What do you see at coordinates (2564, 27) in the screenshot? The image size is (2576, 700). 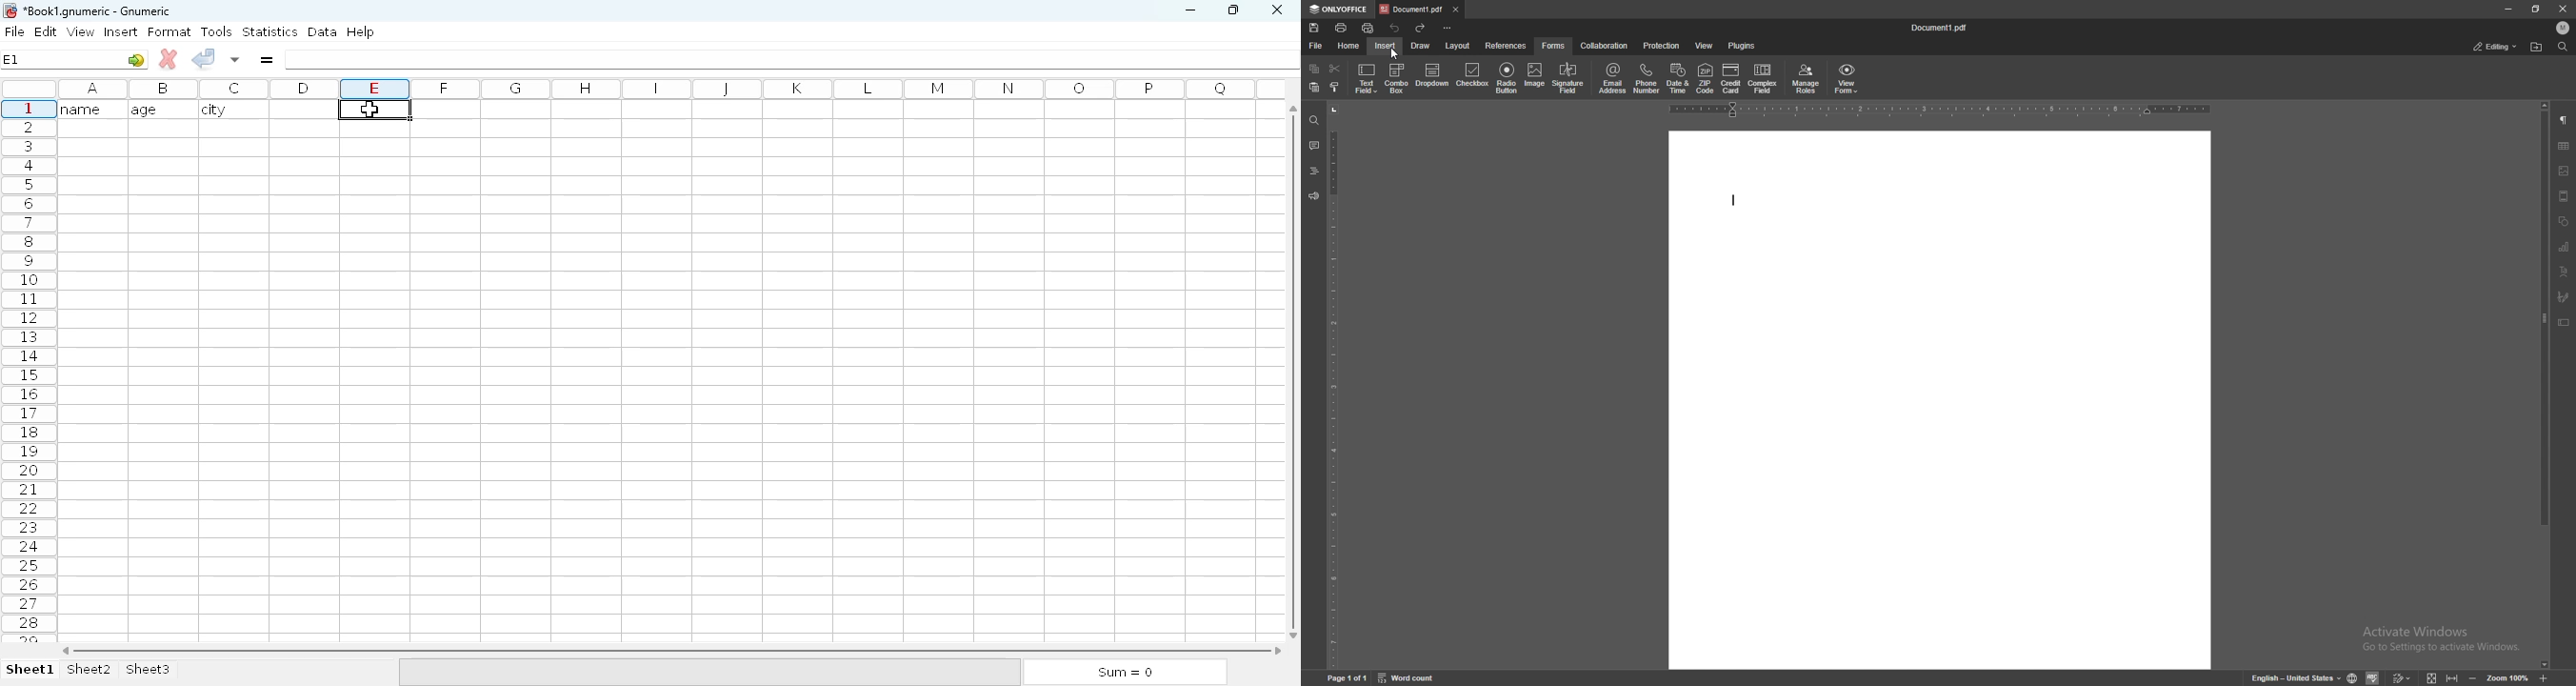 I see `profile` at bounding box center [2564, 27].